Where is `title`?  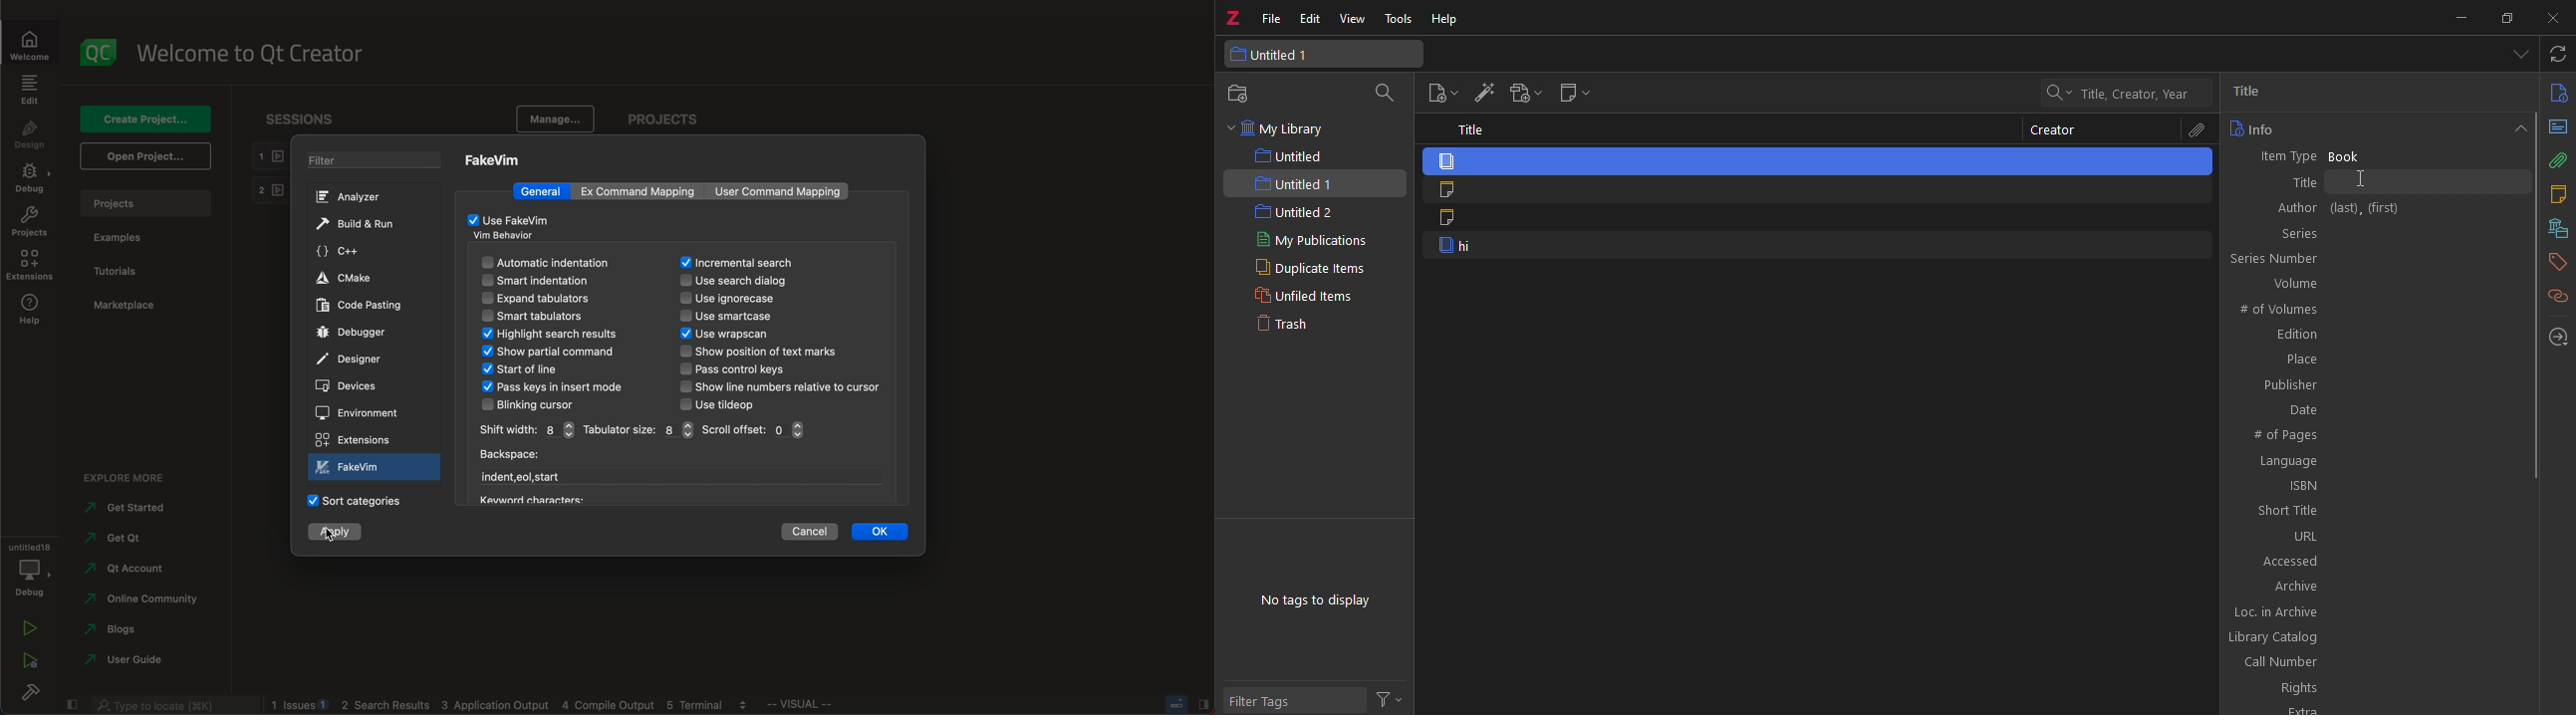 title is located at coordinates (1472, 129).